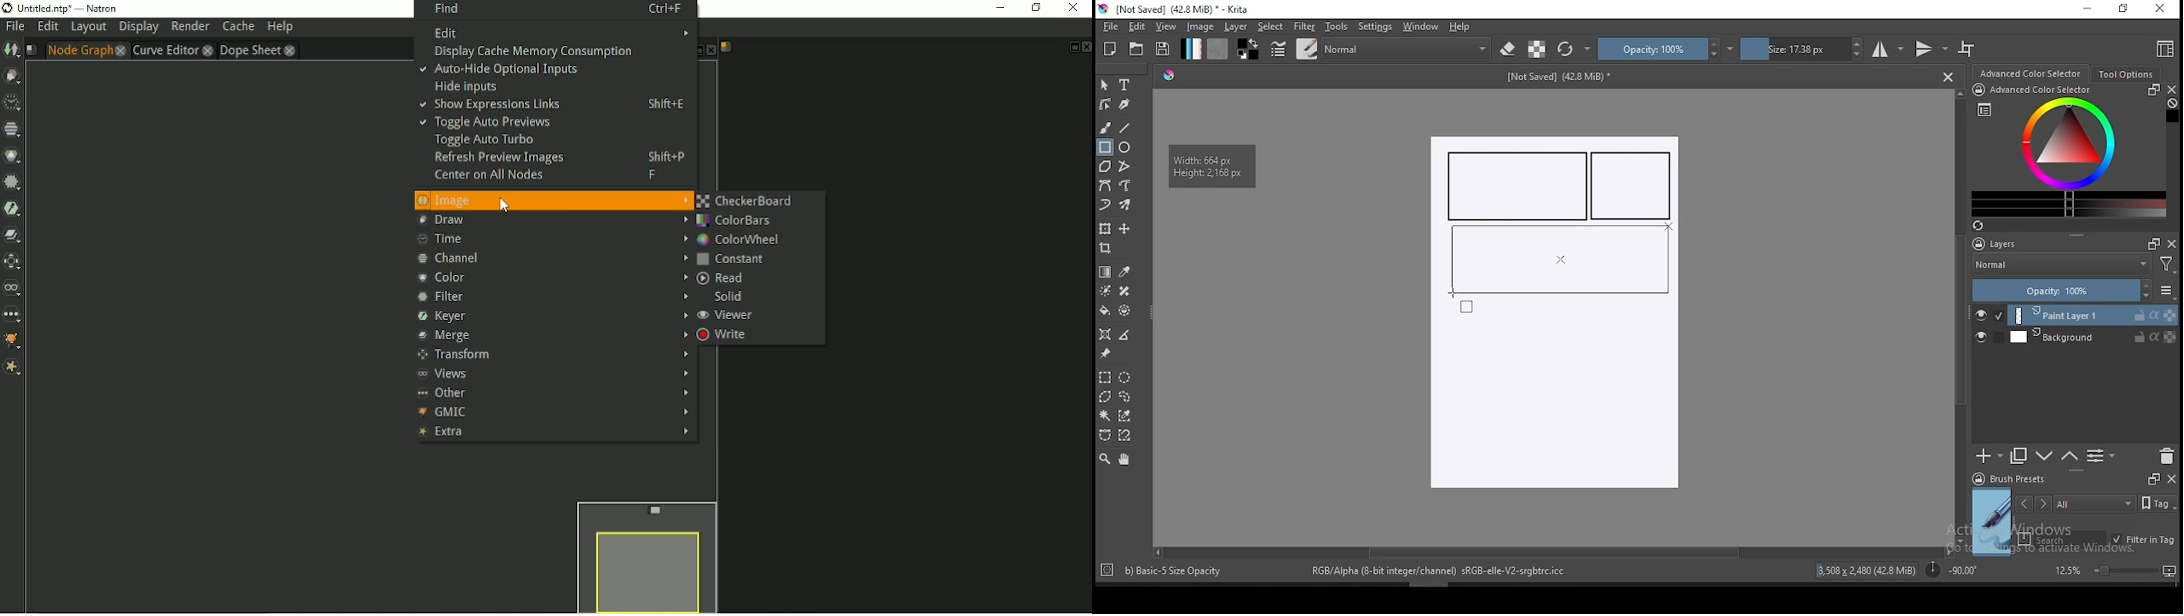 The height and width of the screenshot is (616, 2184). I want to click on Hue, so click(1169, 75).